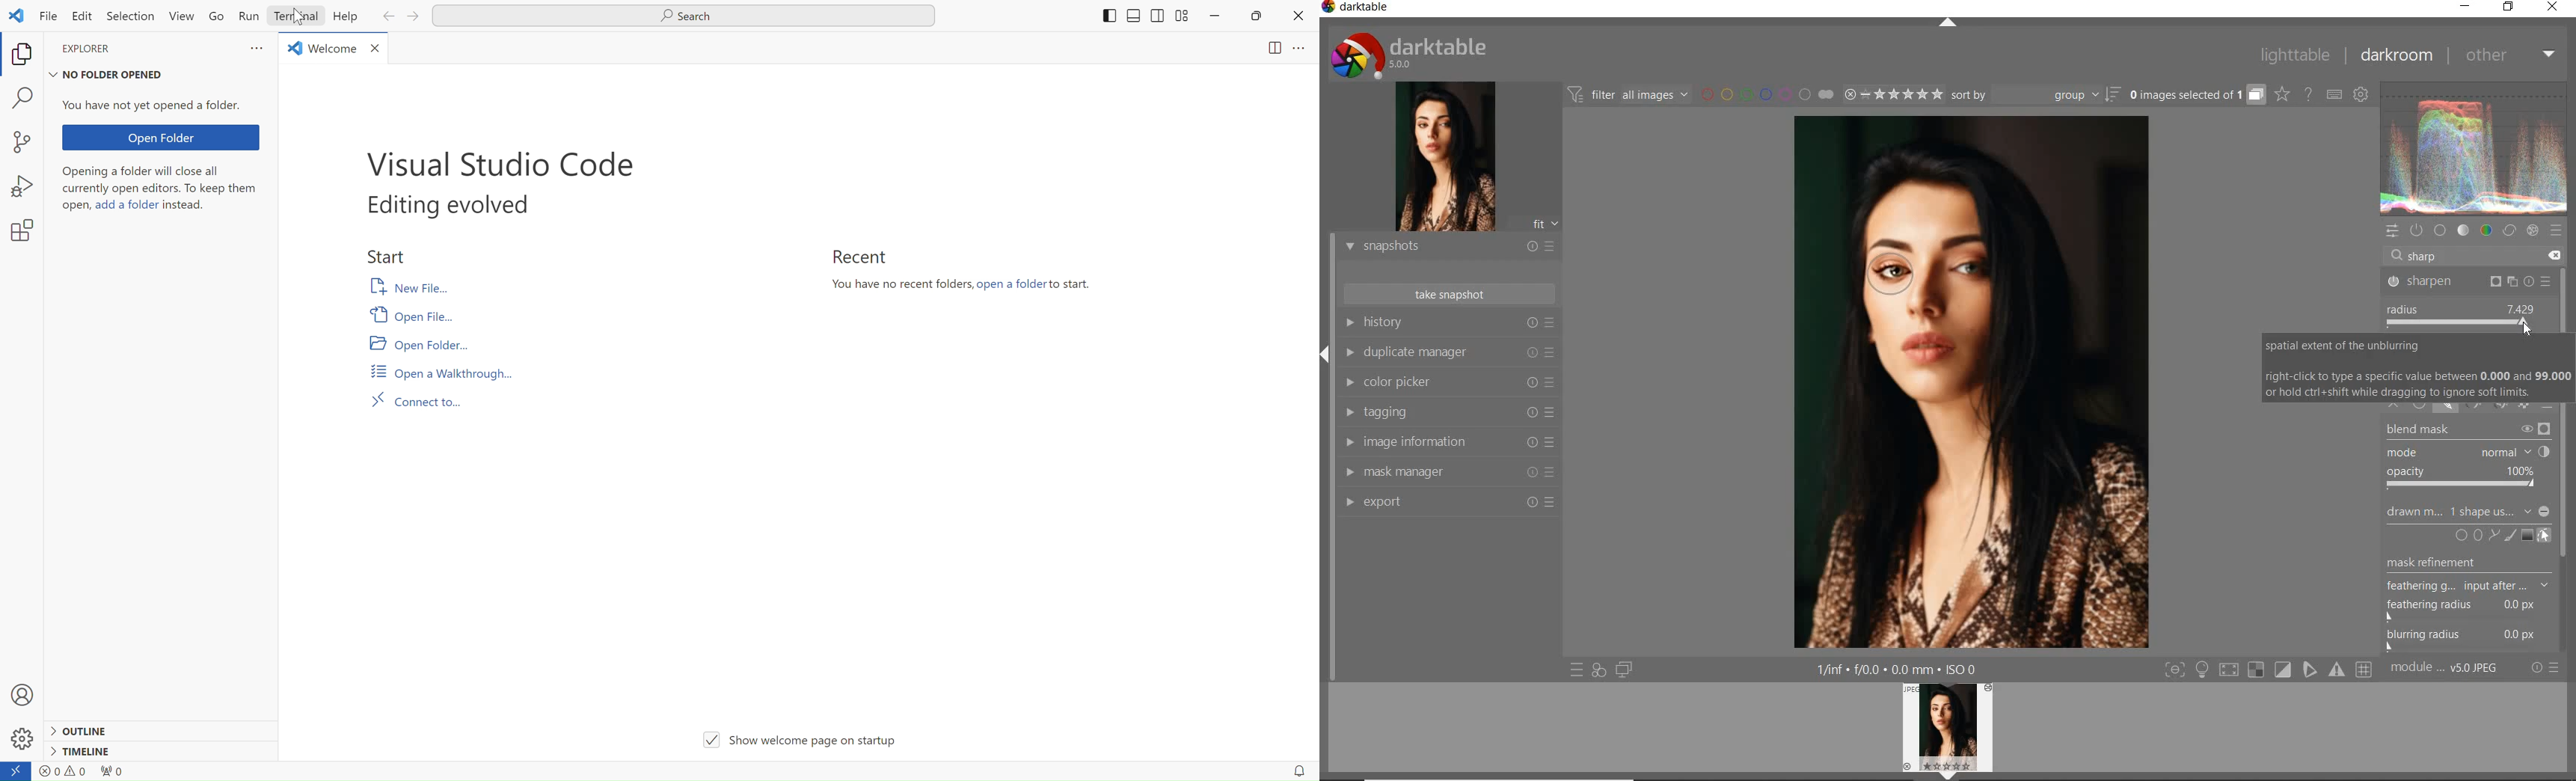 Image resolution: width=2576 pixels, height=784 pixels. I want to click on drawn mask, so click(2410, 515).